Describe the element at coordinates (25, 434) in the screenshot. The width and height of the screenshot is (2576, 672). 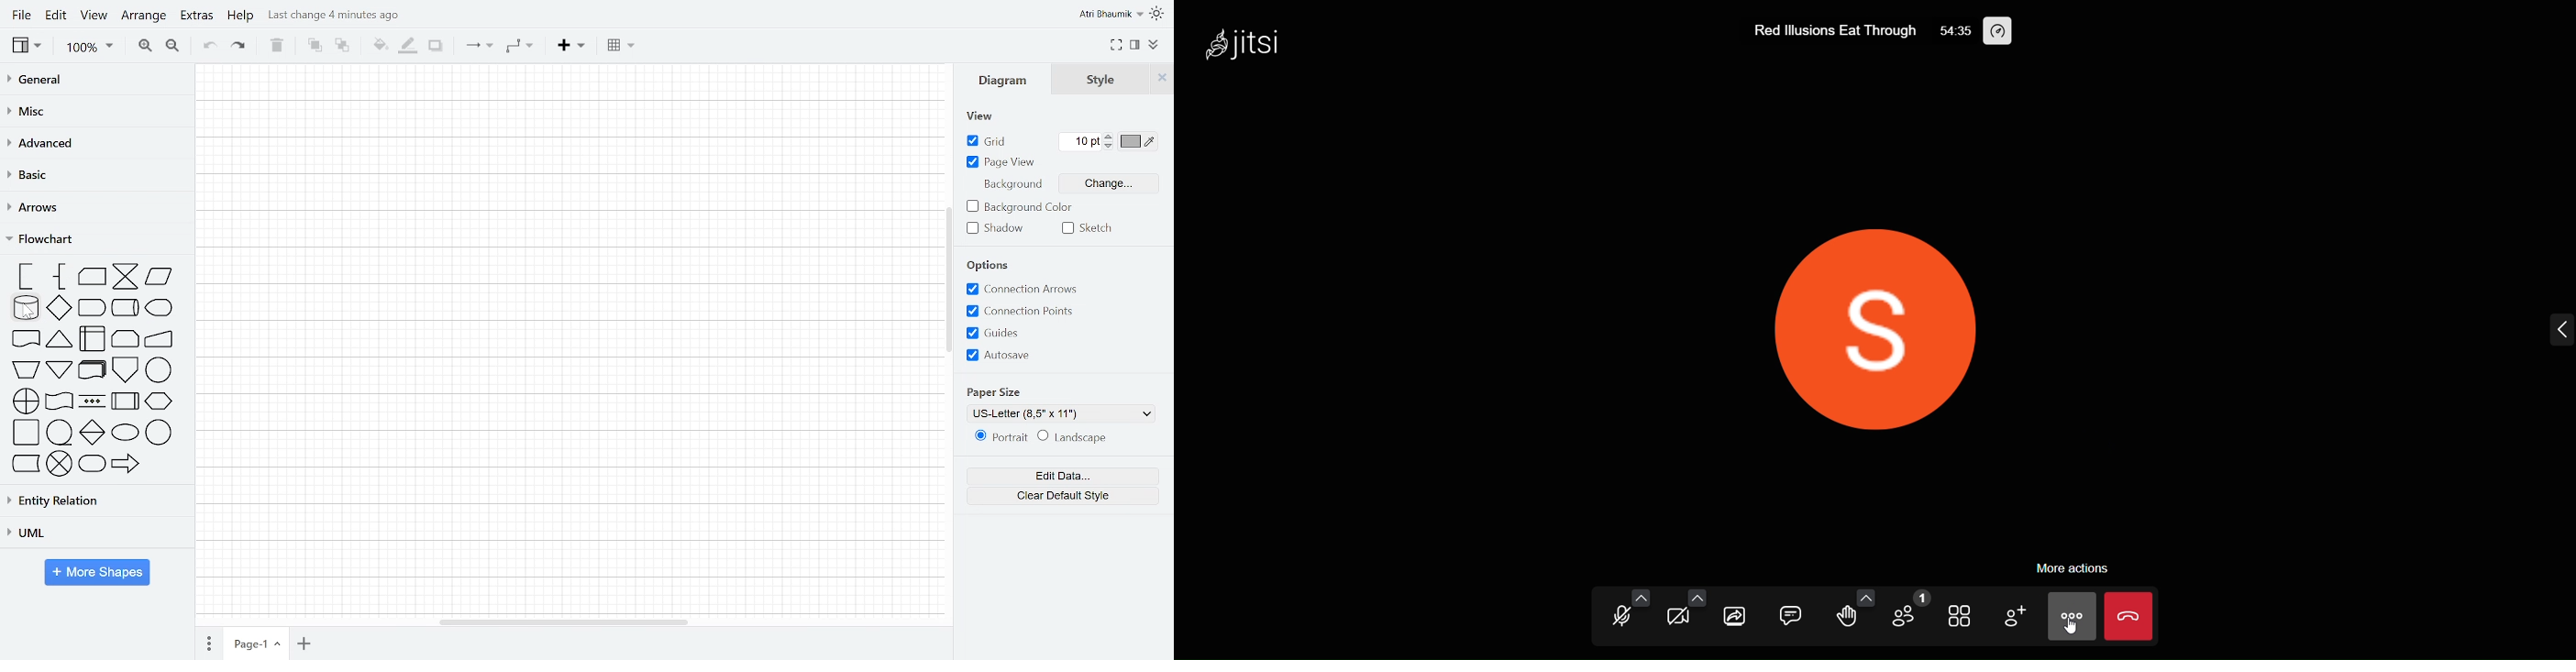
I see `process` at that location.